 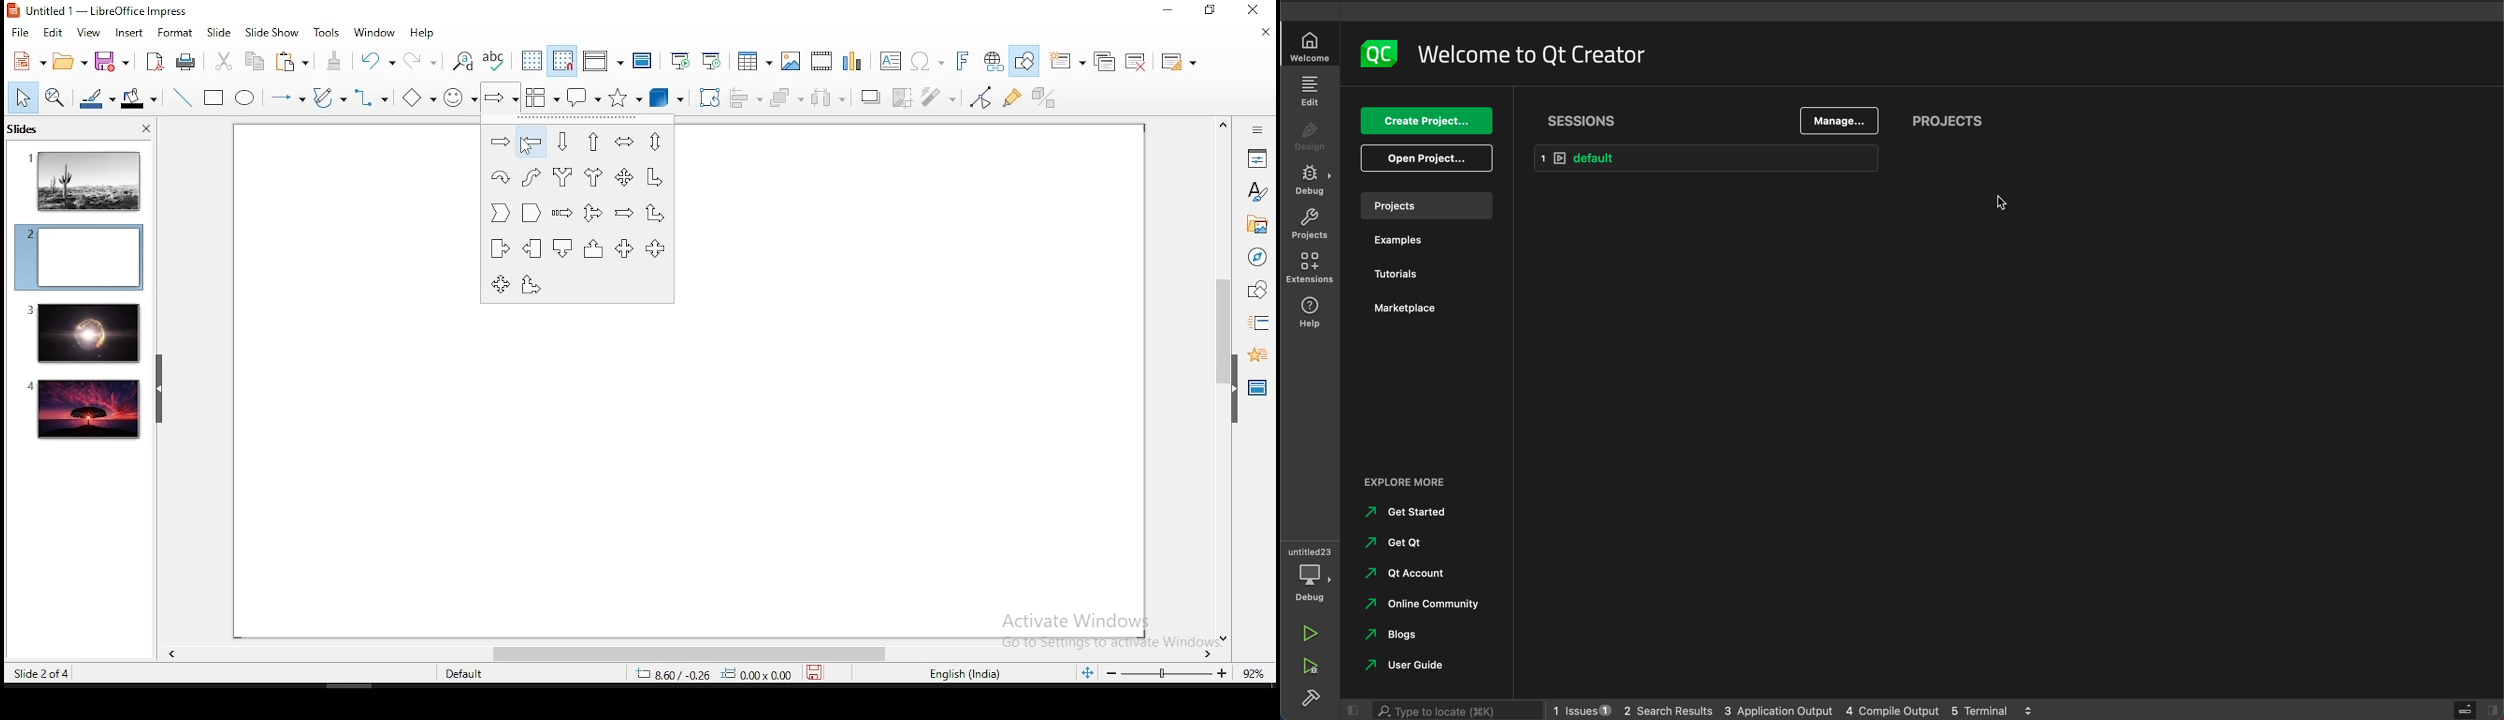 I want to click on save, so click(x=112, y=62).